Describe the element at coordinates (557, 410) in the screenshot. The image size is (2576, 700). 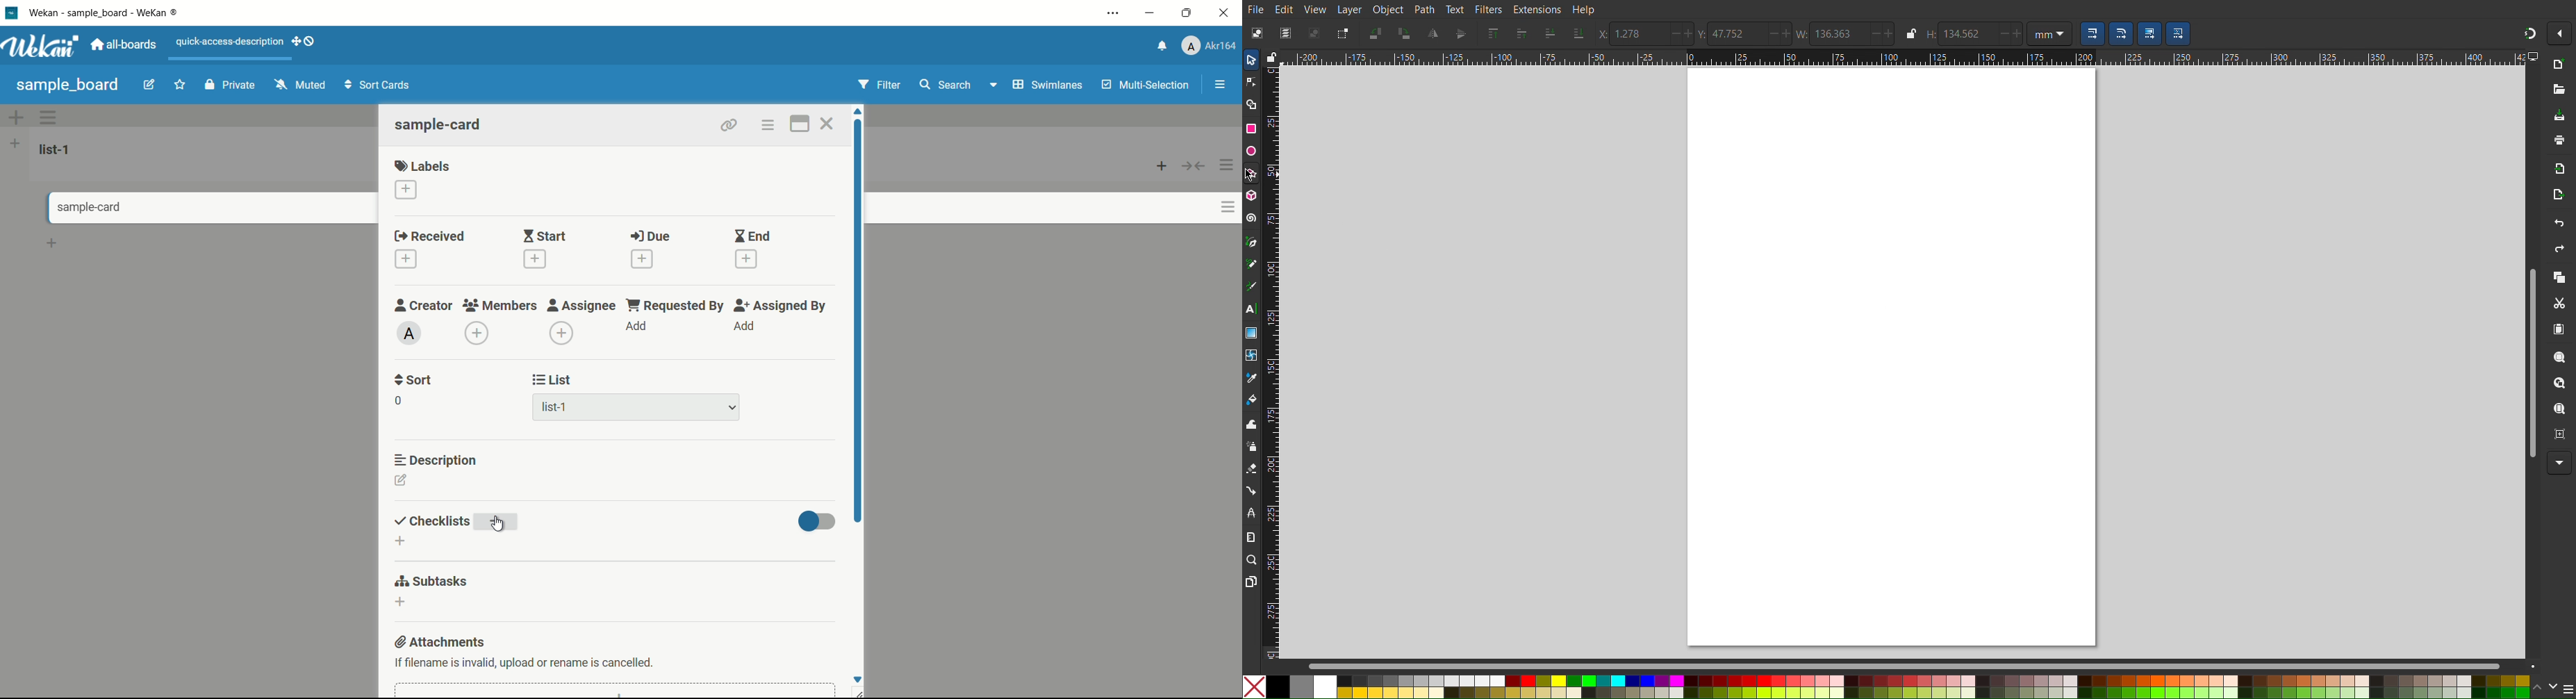
I see `list-1` at that location.